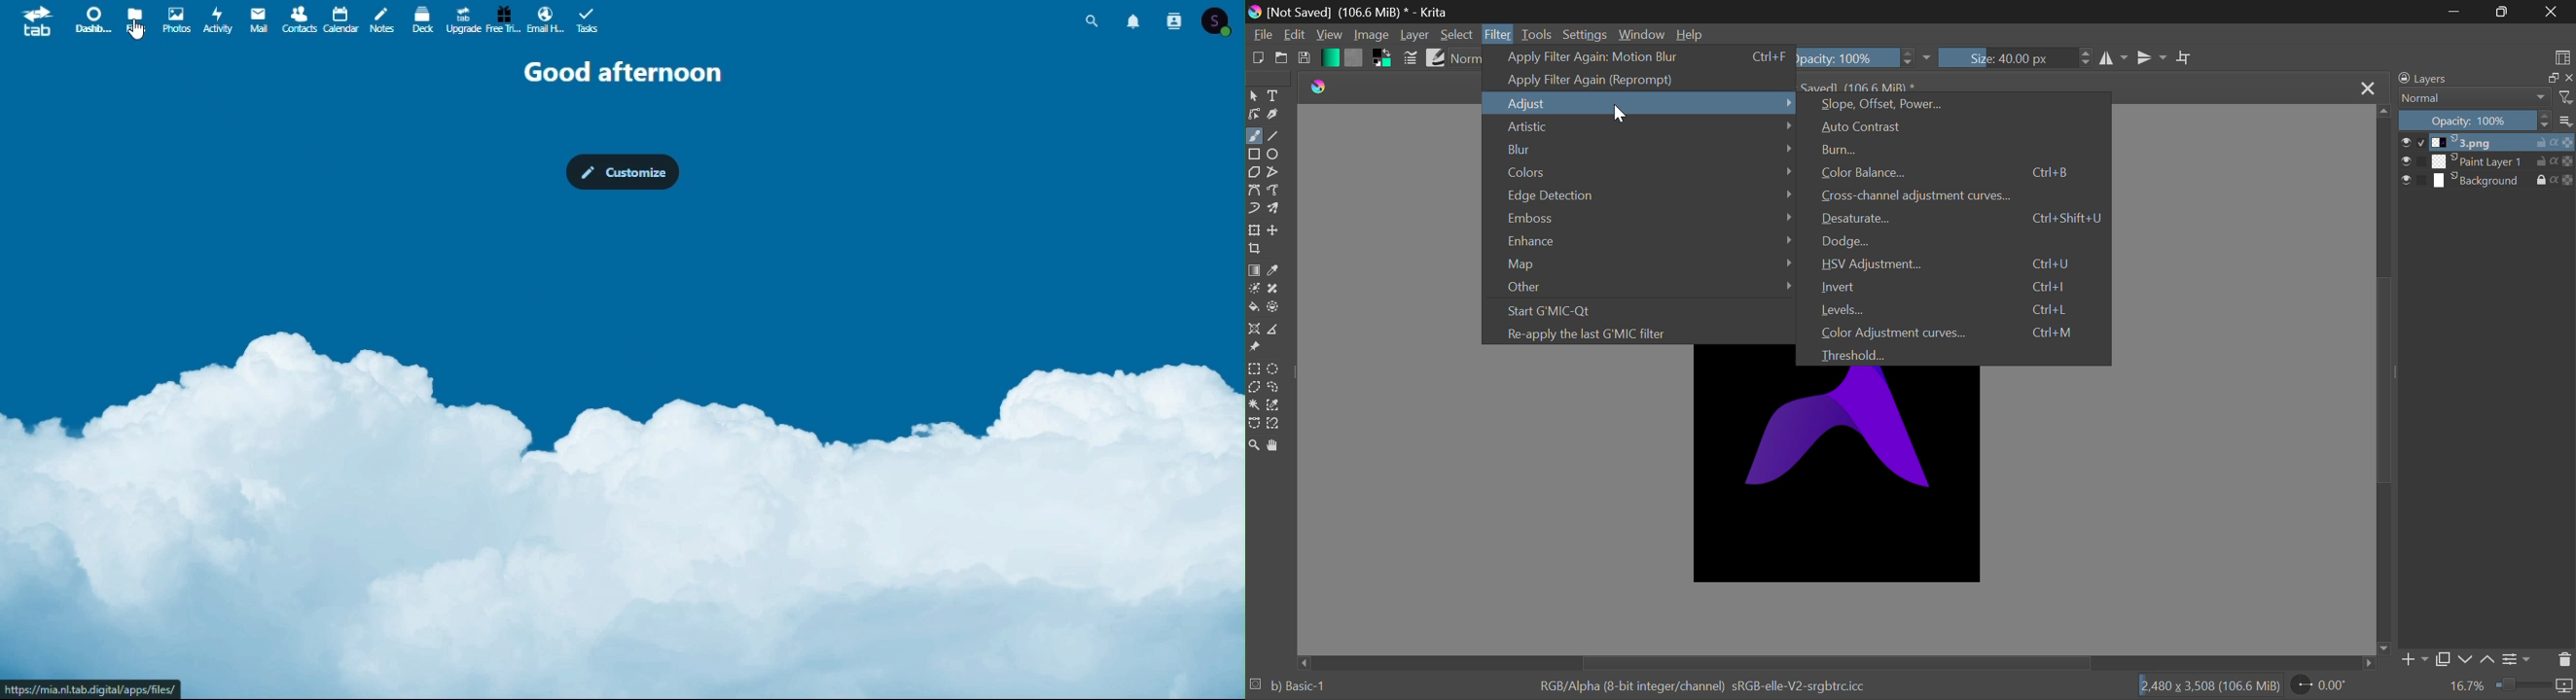  I want to click on Zoom, so click(1254, 445).